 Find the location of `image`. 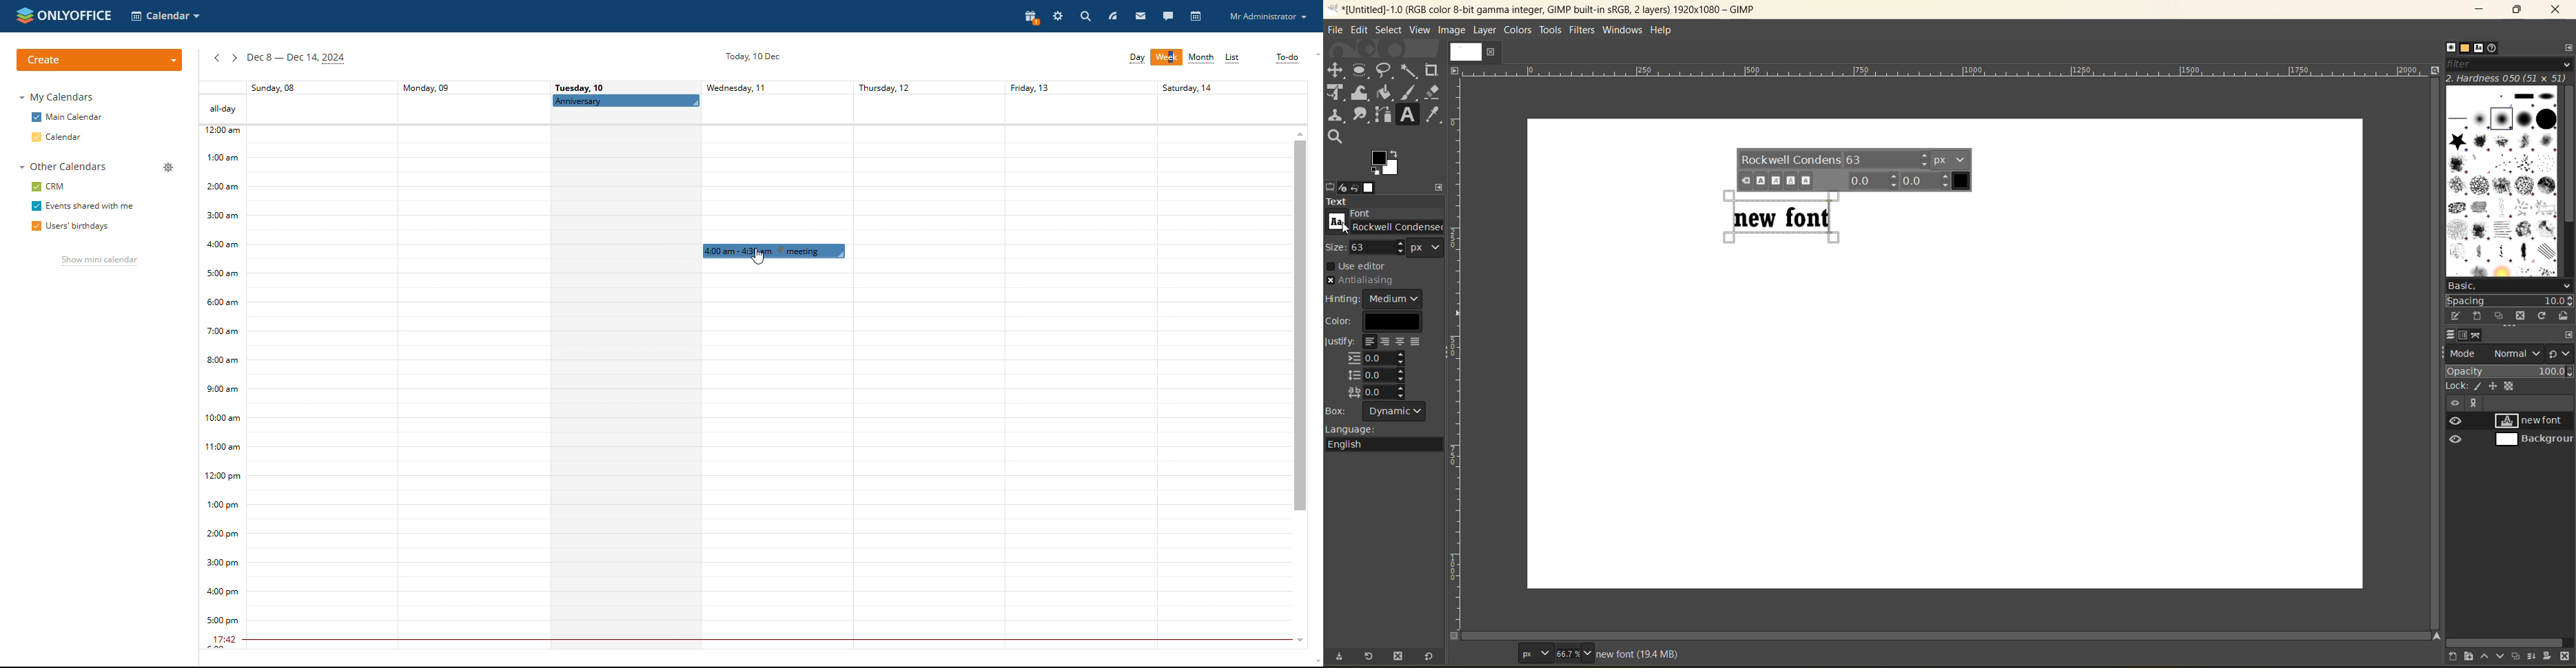

image is located at coordinates (1454, 30).